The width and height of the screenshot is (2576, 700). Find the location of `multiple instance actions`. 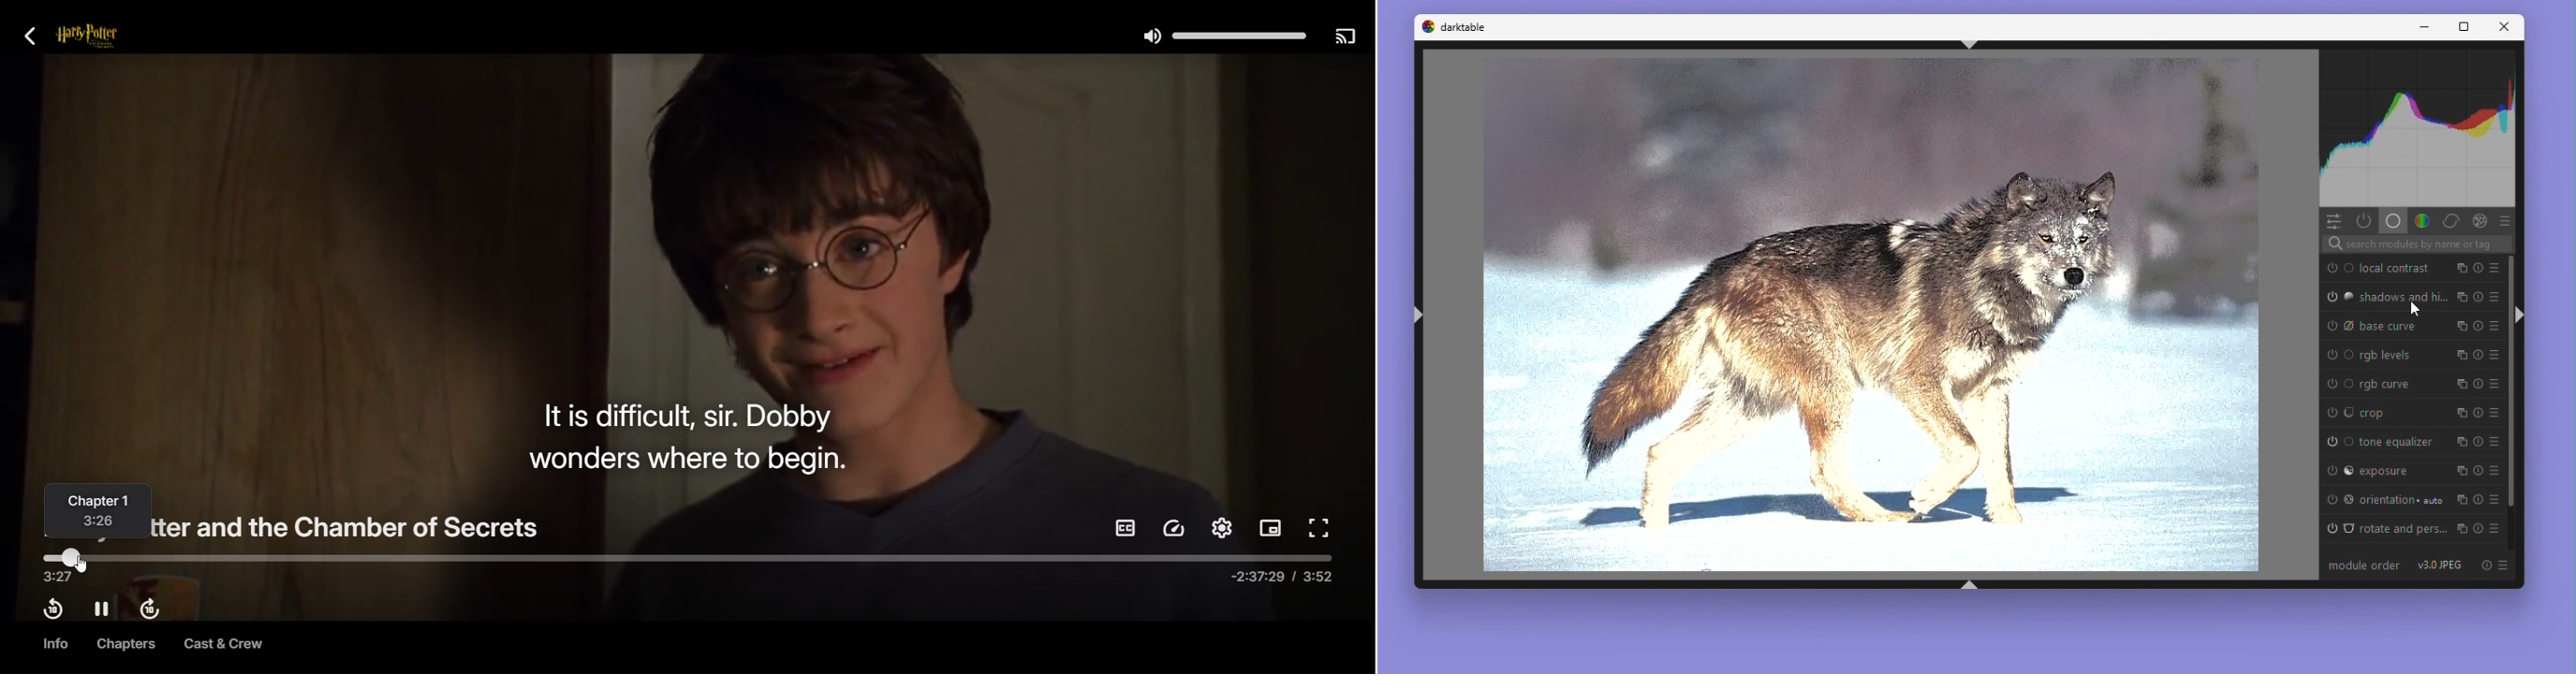

multiple instance actions is located at coordinates (2461, 469).